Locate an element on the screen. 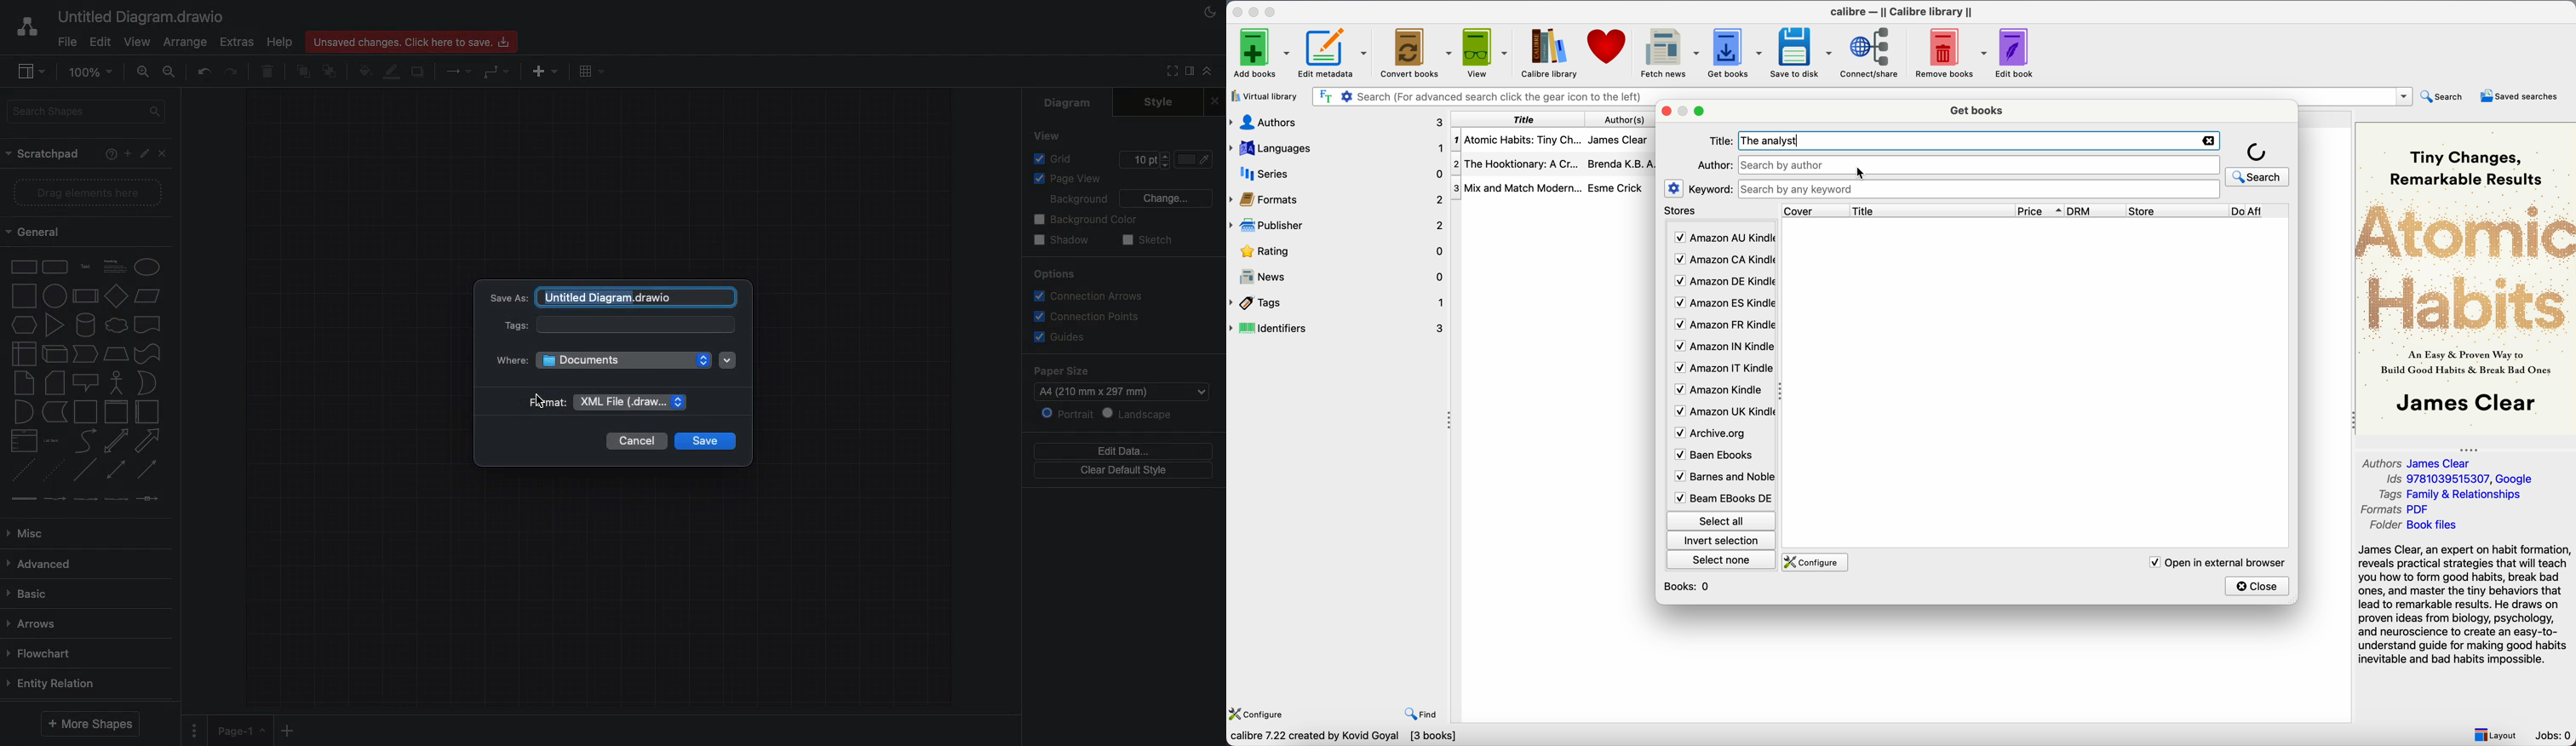 This screenshot has width=2576, height=756. Sidebar is located at coordinates (32, 72).